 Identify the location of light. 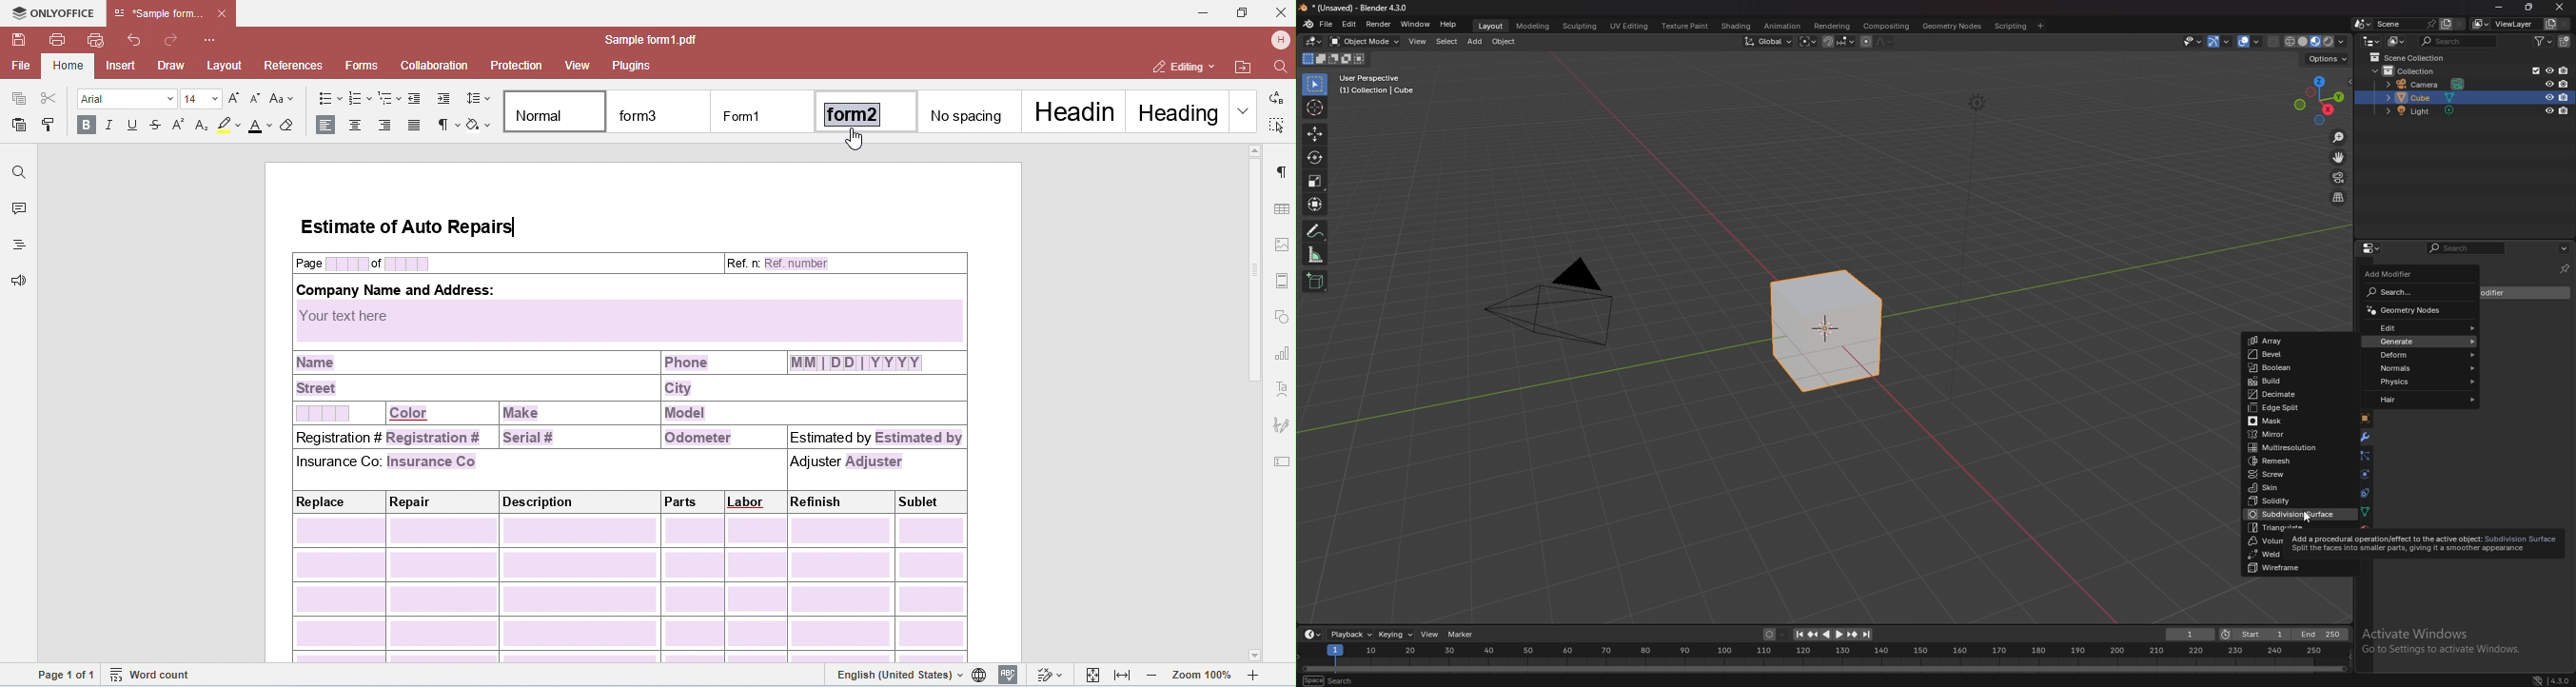
(2425, 111).